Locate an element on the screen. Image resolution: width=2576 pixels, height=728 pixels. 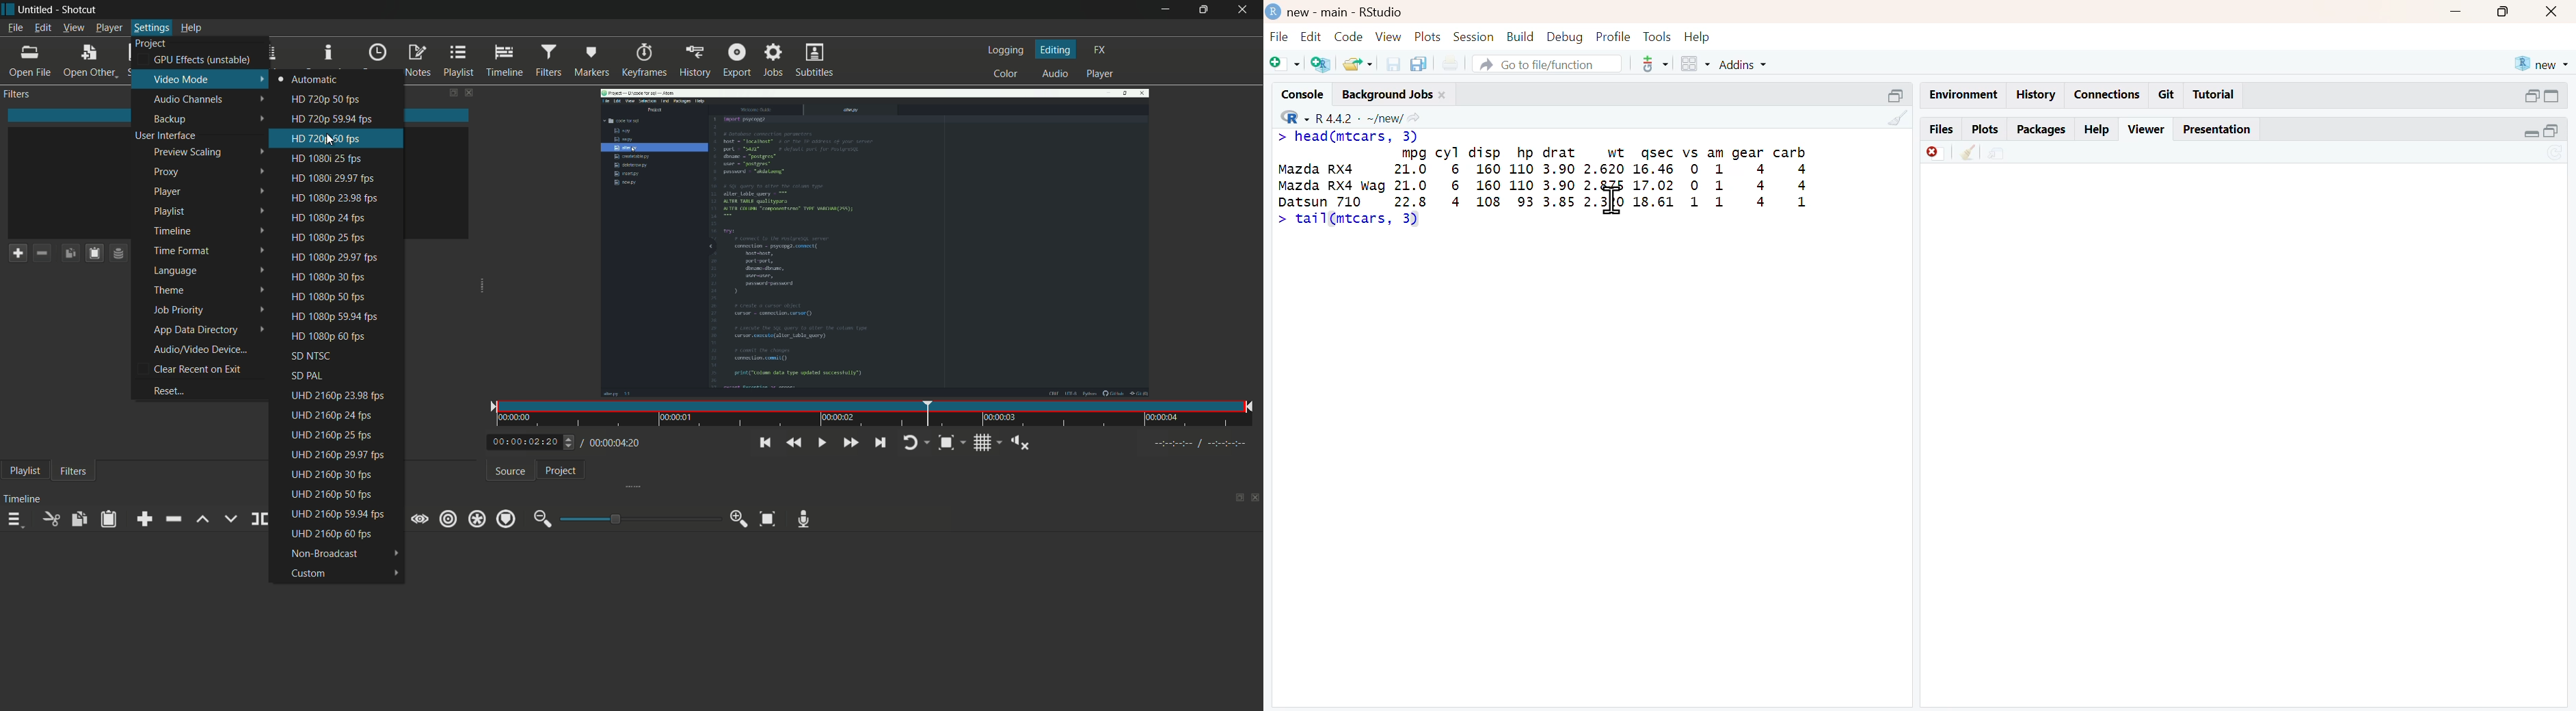
 is located at coordinates (1206, 444).